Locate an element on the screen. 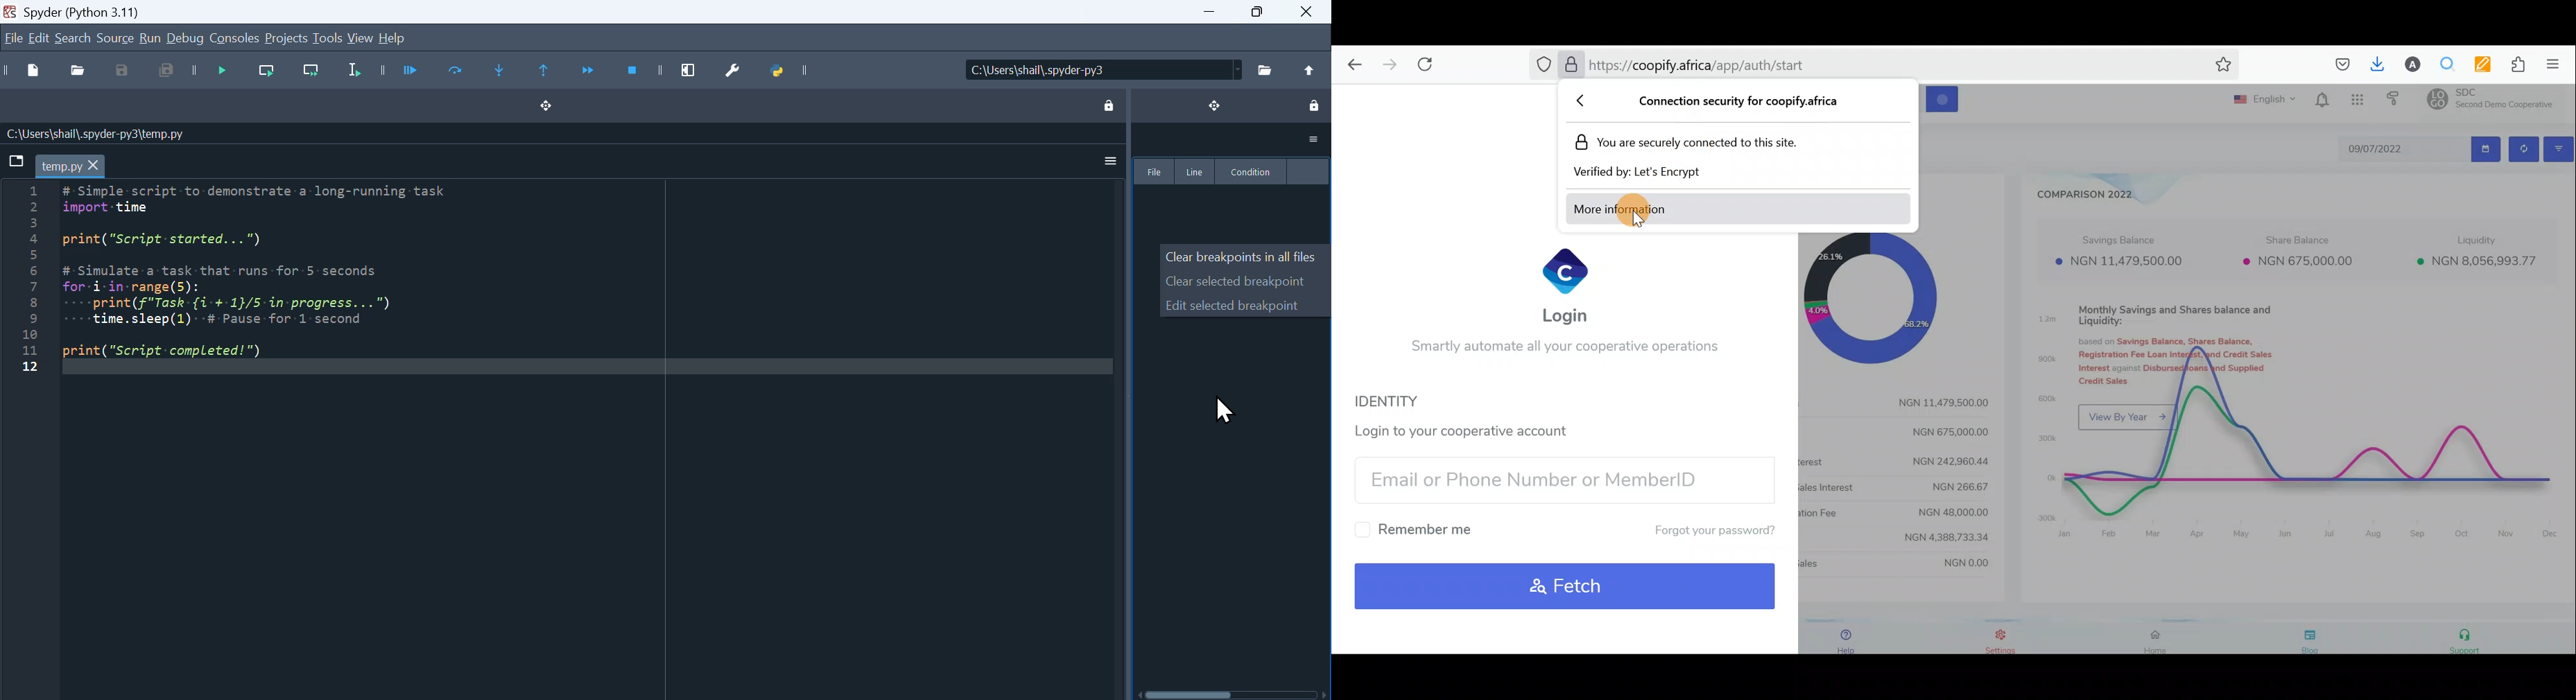  Line is located at coordinates (1193, 171).